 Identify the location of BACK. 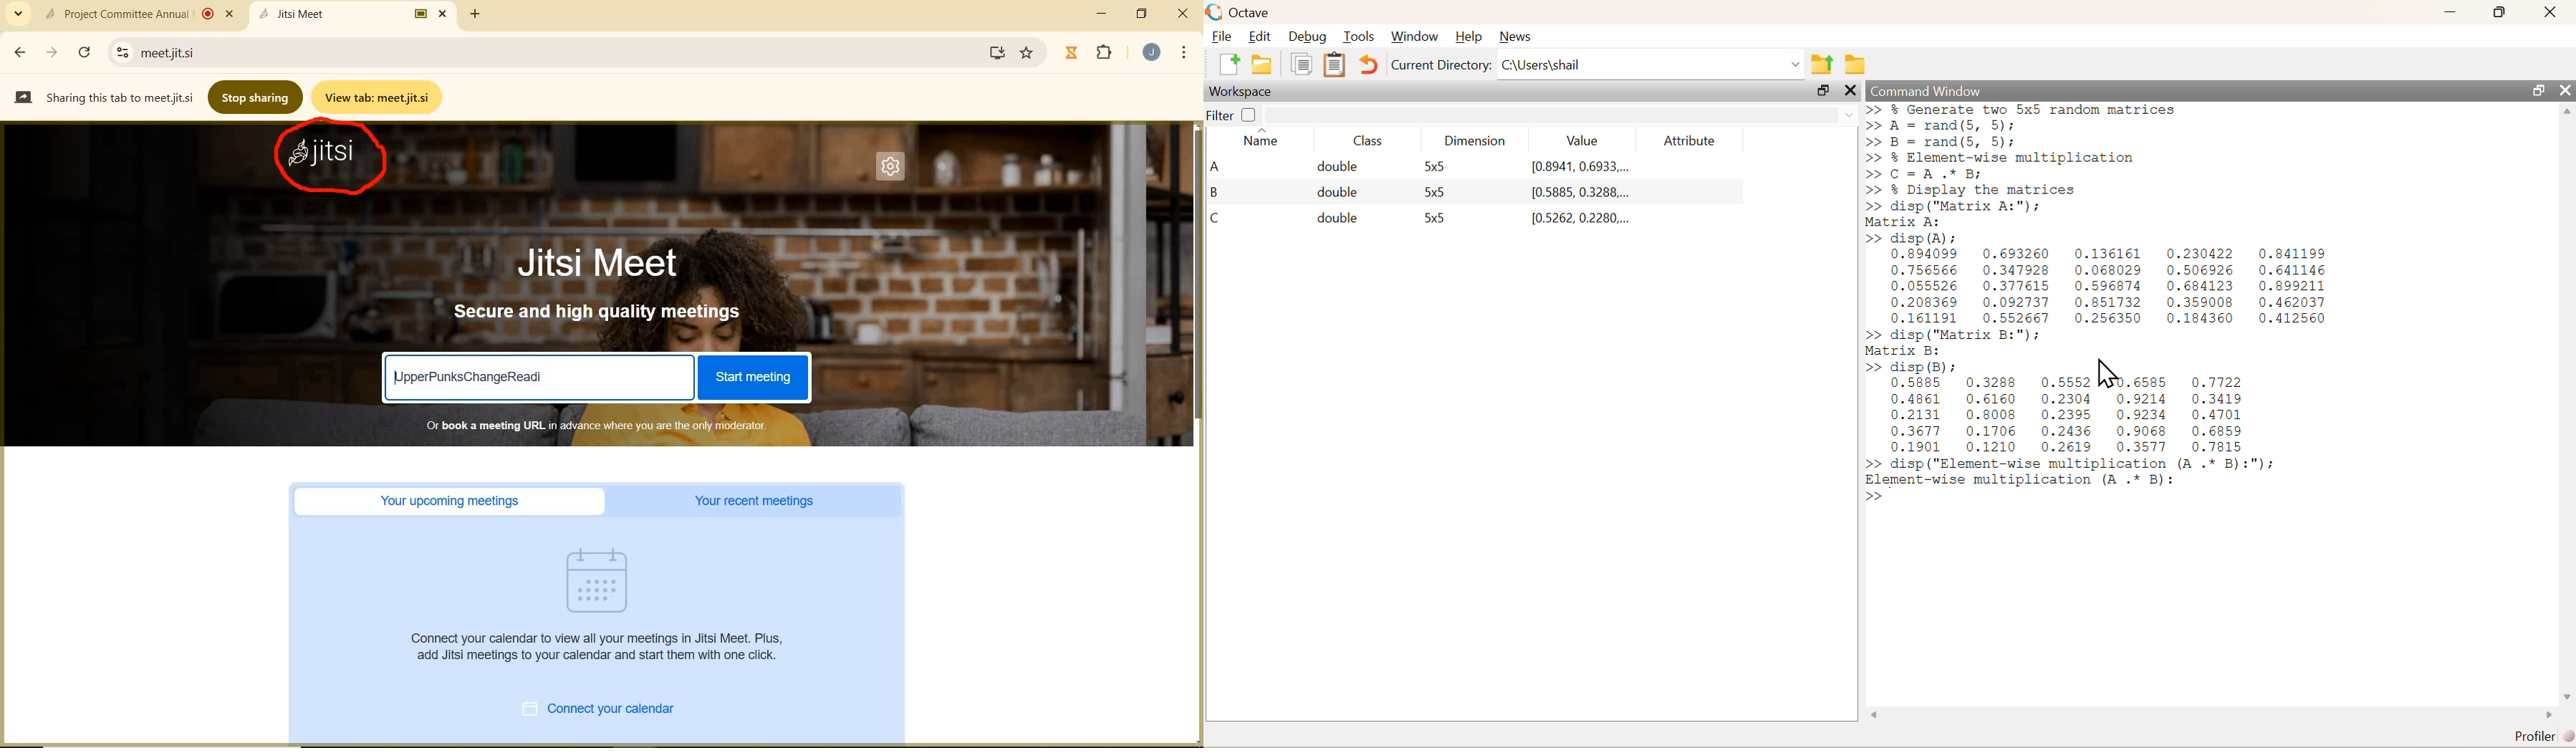
(19, 52).